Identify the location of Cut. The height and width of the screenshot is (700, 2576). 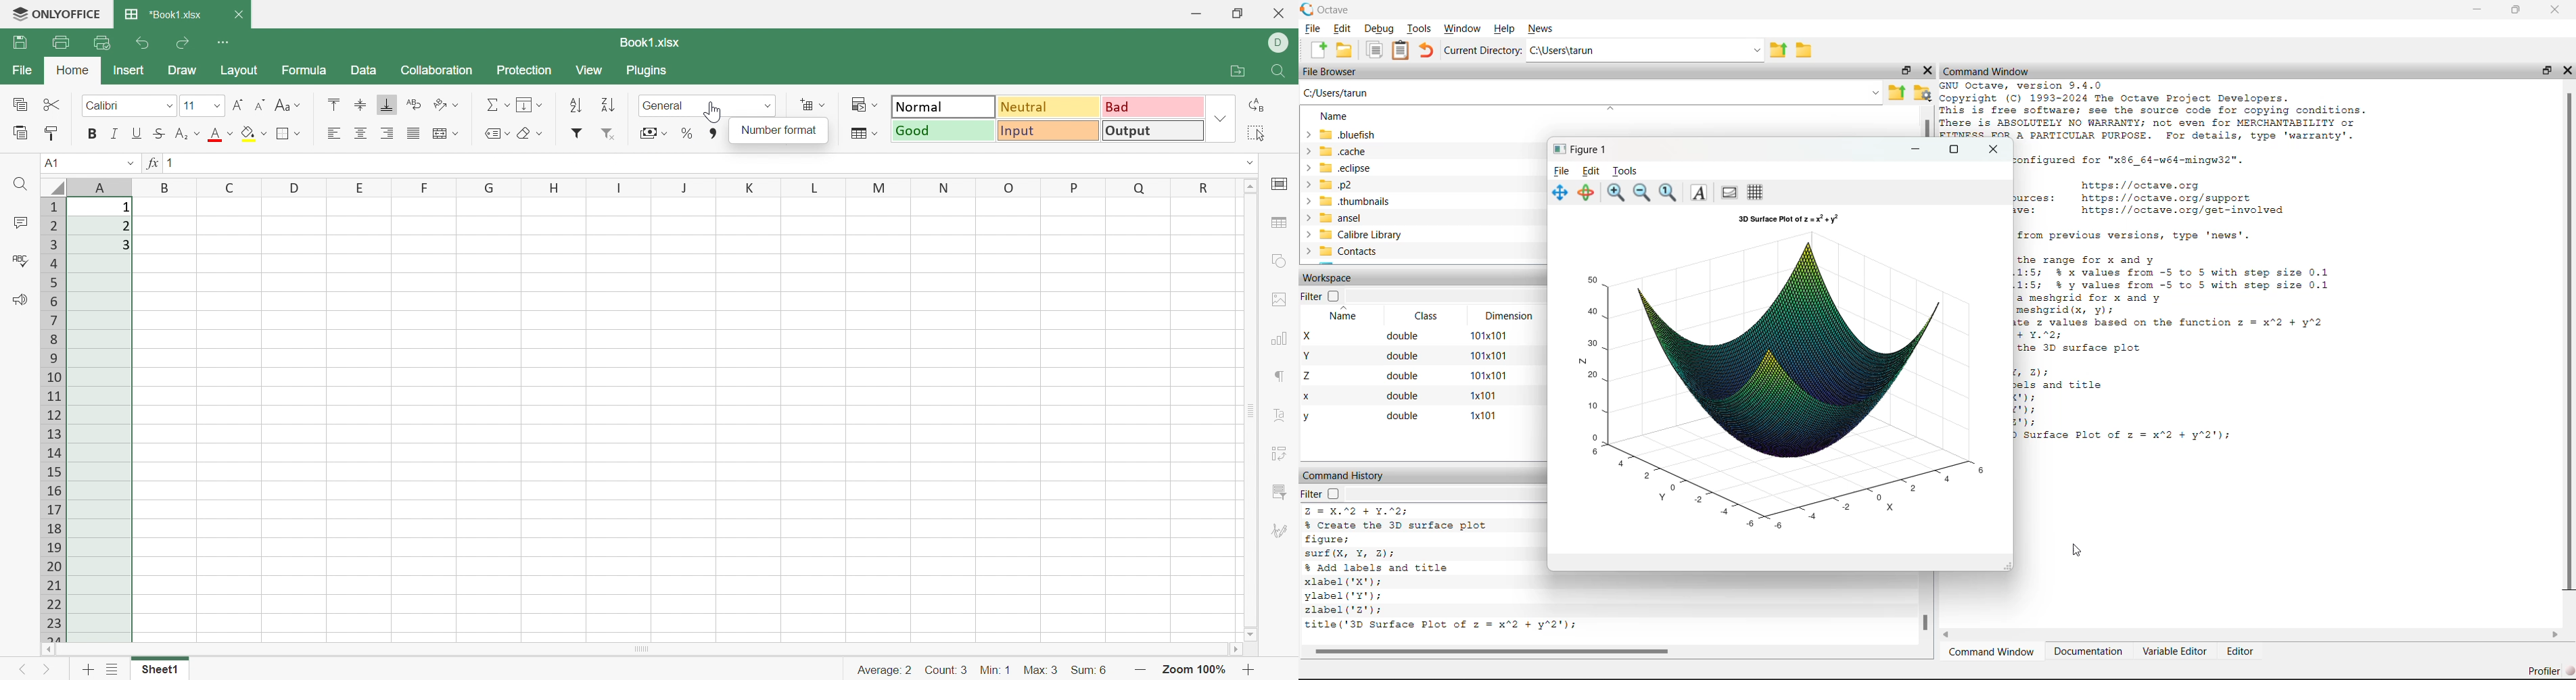
(55, 104).